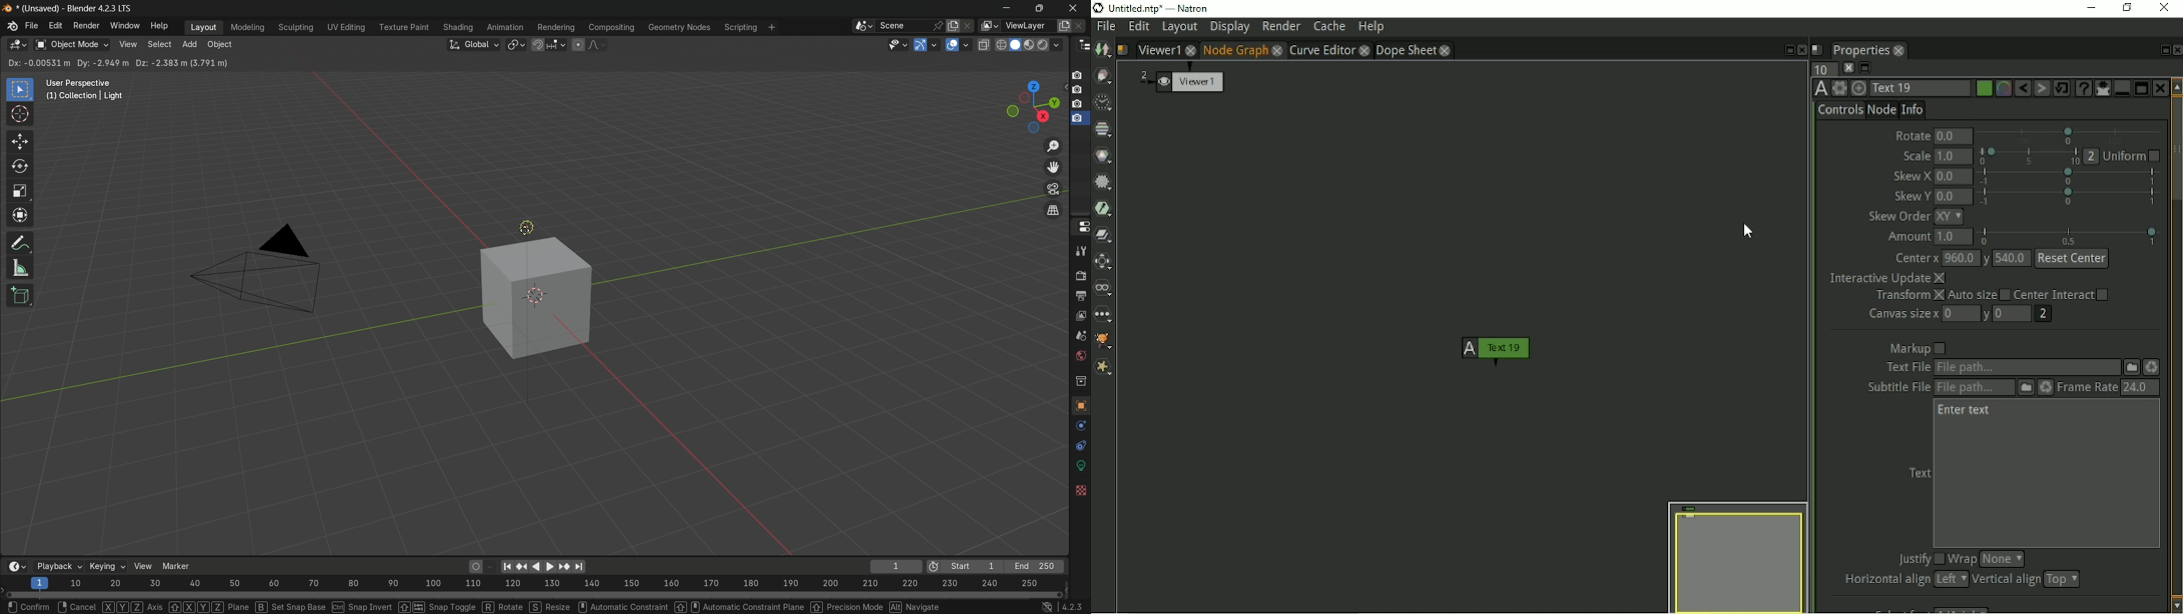 This screenshot has width=2184, height=616. Describe the element at coordinates (1081, 27) in the screenshot. I see `remove view layer` at that location.